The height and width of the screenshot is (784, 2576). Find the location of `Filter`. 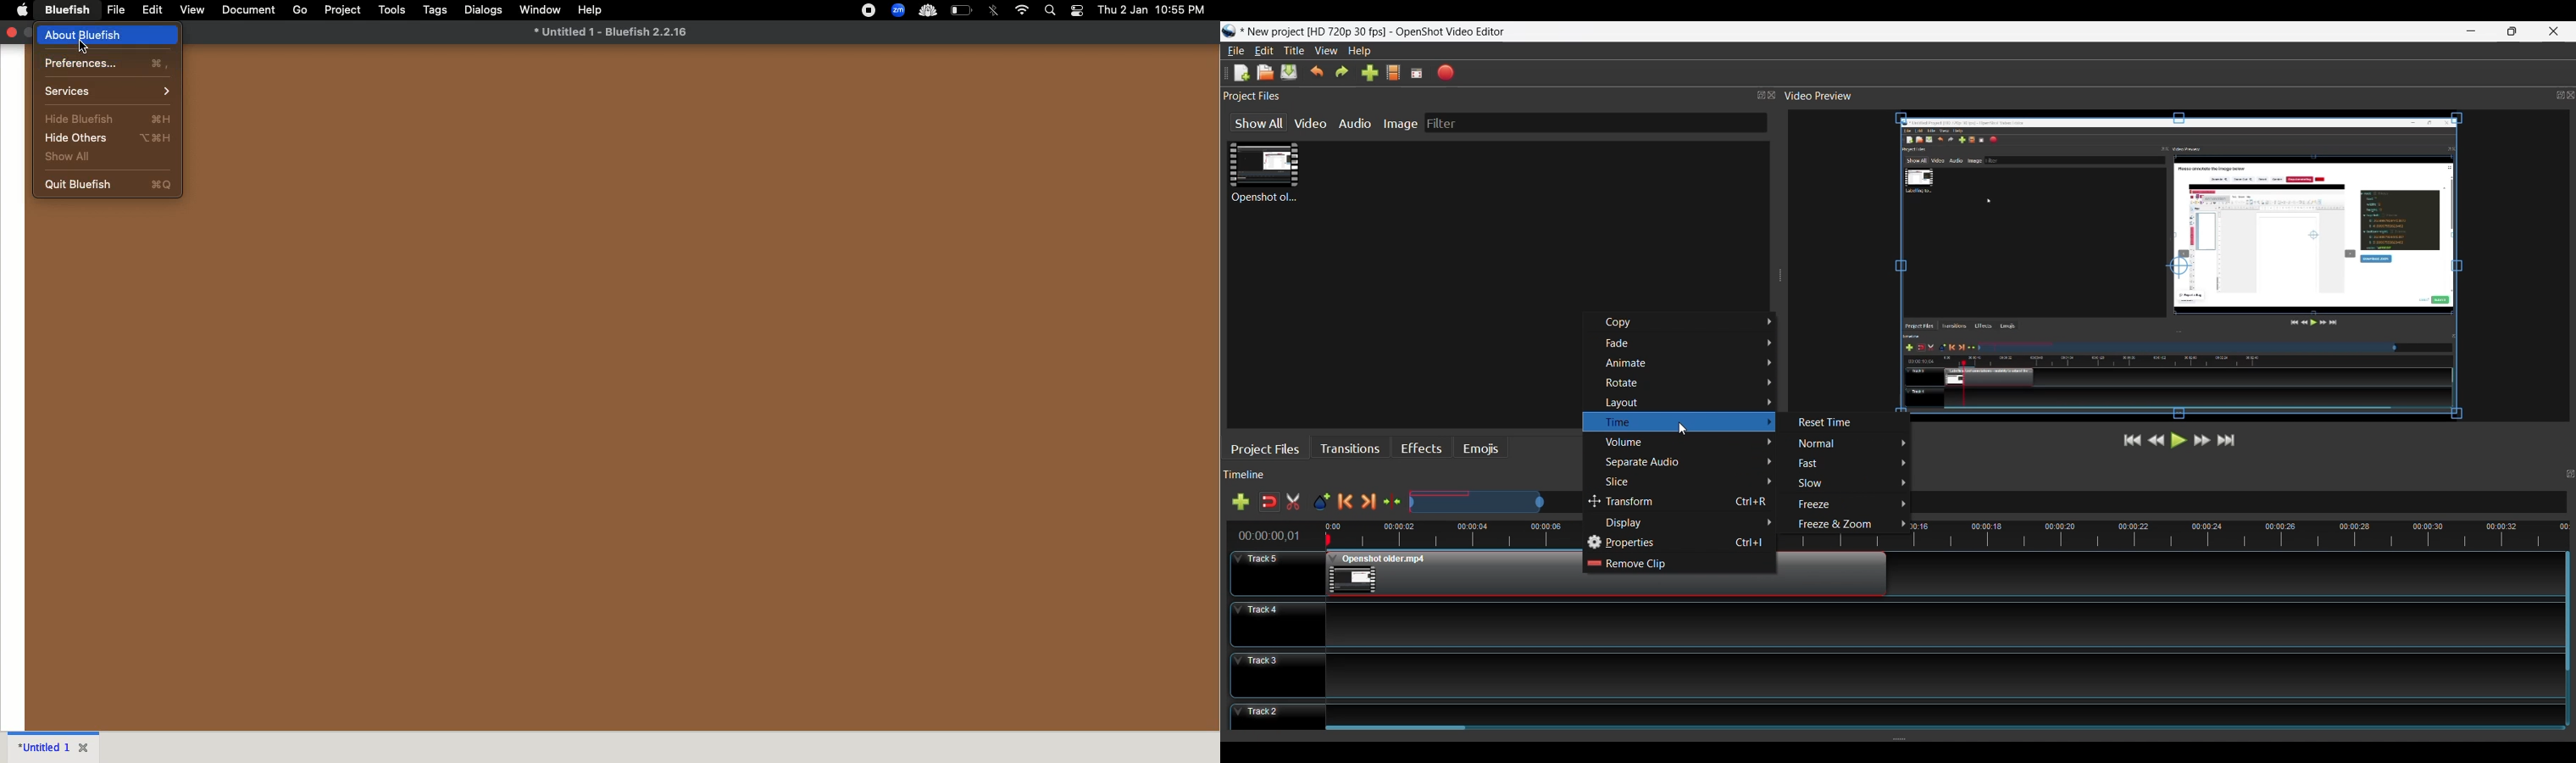

Filter is located at coordinates (1441, 123).